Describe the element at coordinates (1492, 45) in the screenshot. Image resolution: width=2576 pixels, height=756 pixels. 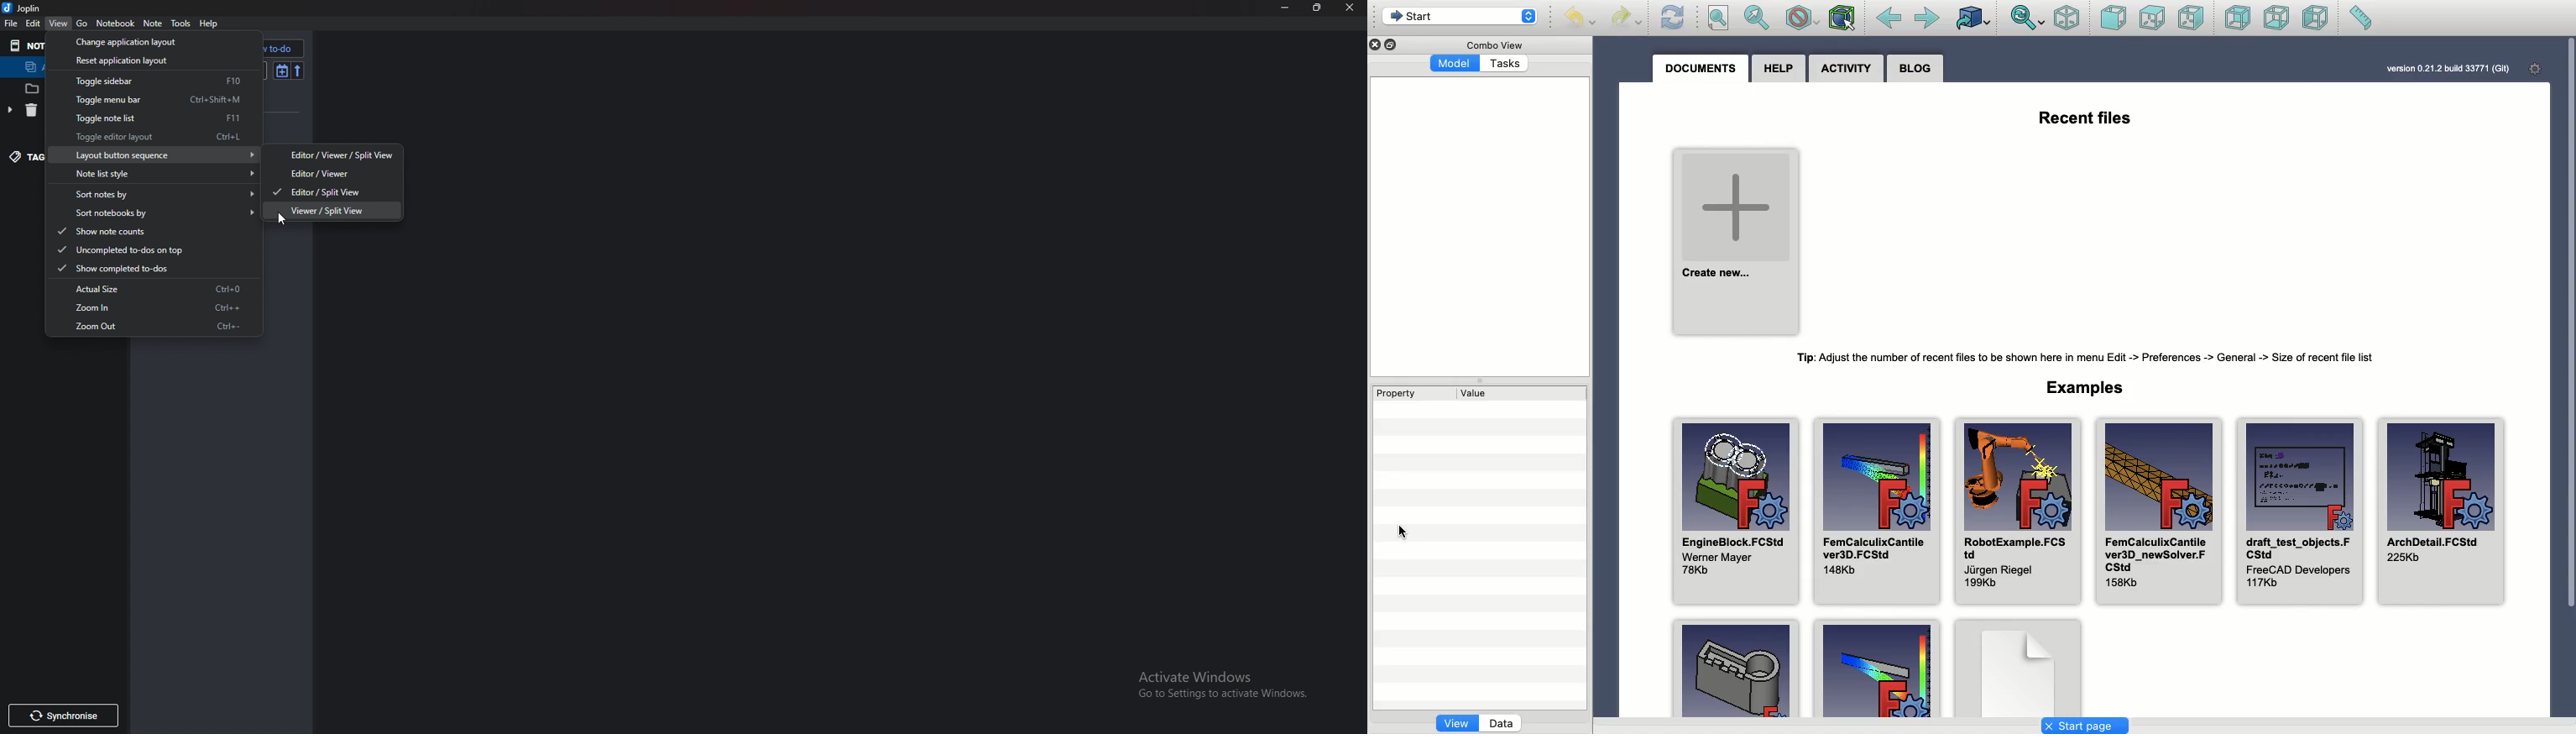
I see `Combo view` at that location.